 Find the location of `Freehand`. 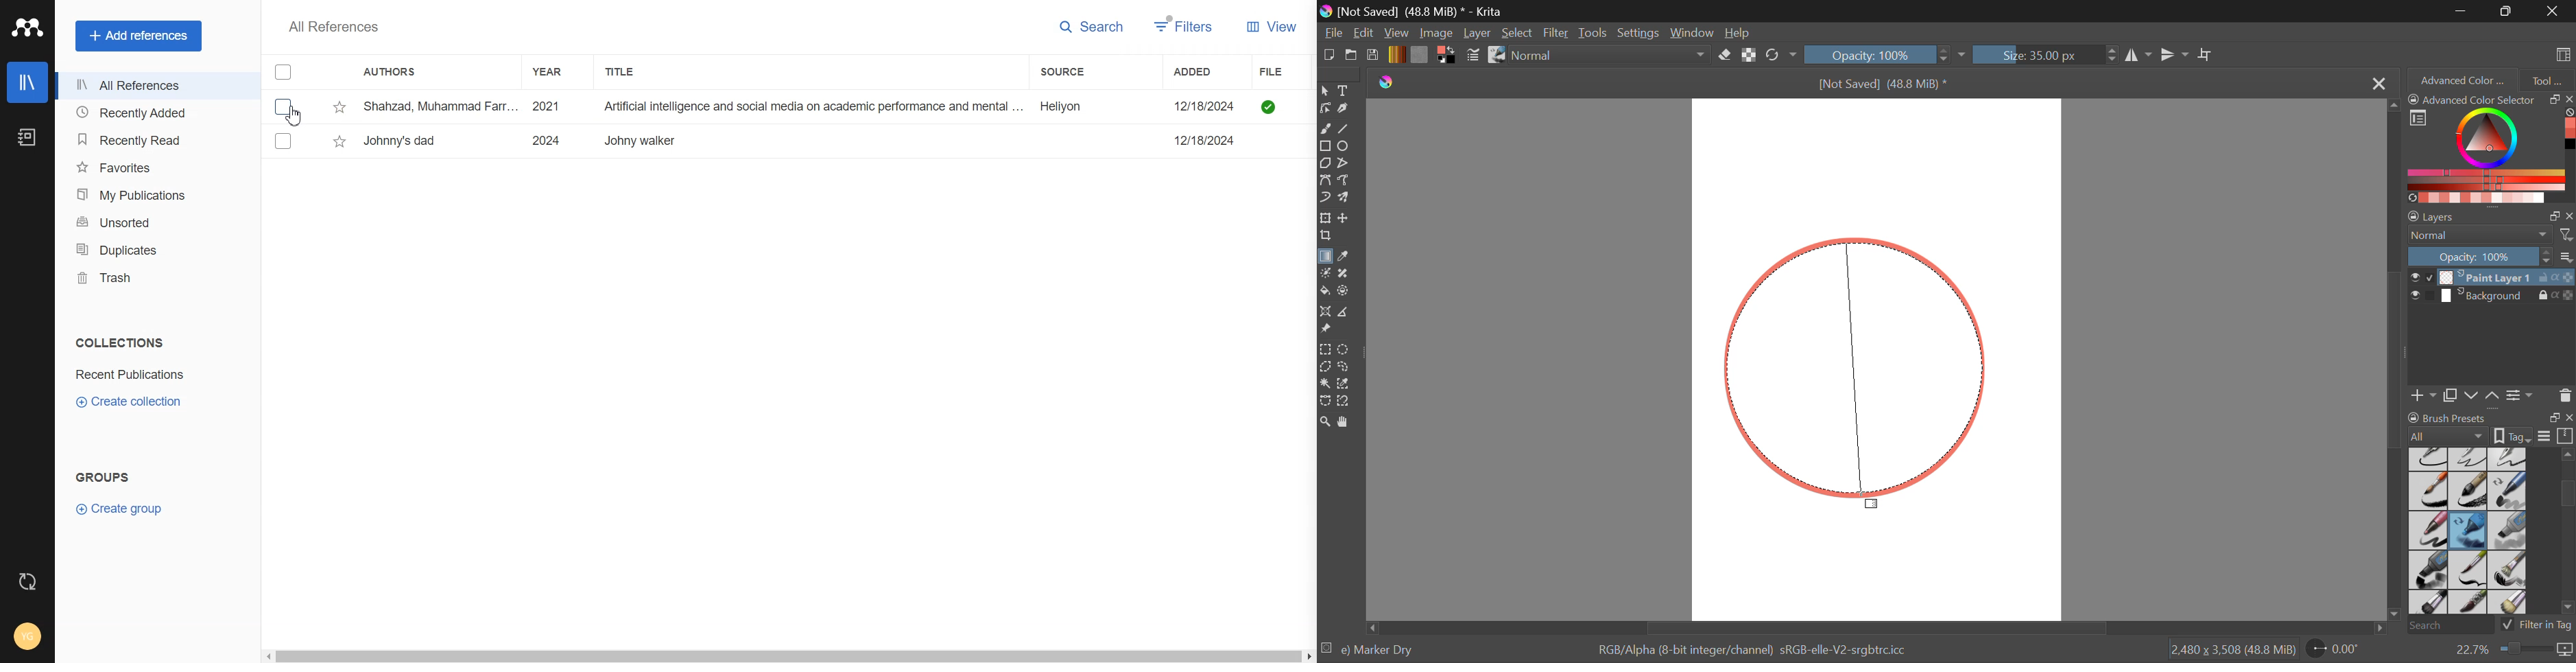

Freehand is located at coordinates (1326, 129).